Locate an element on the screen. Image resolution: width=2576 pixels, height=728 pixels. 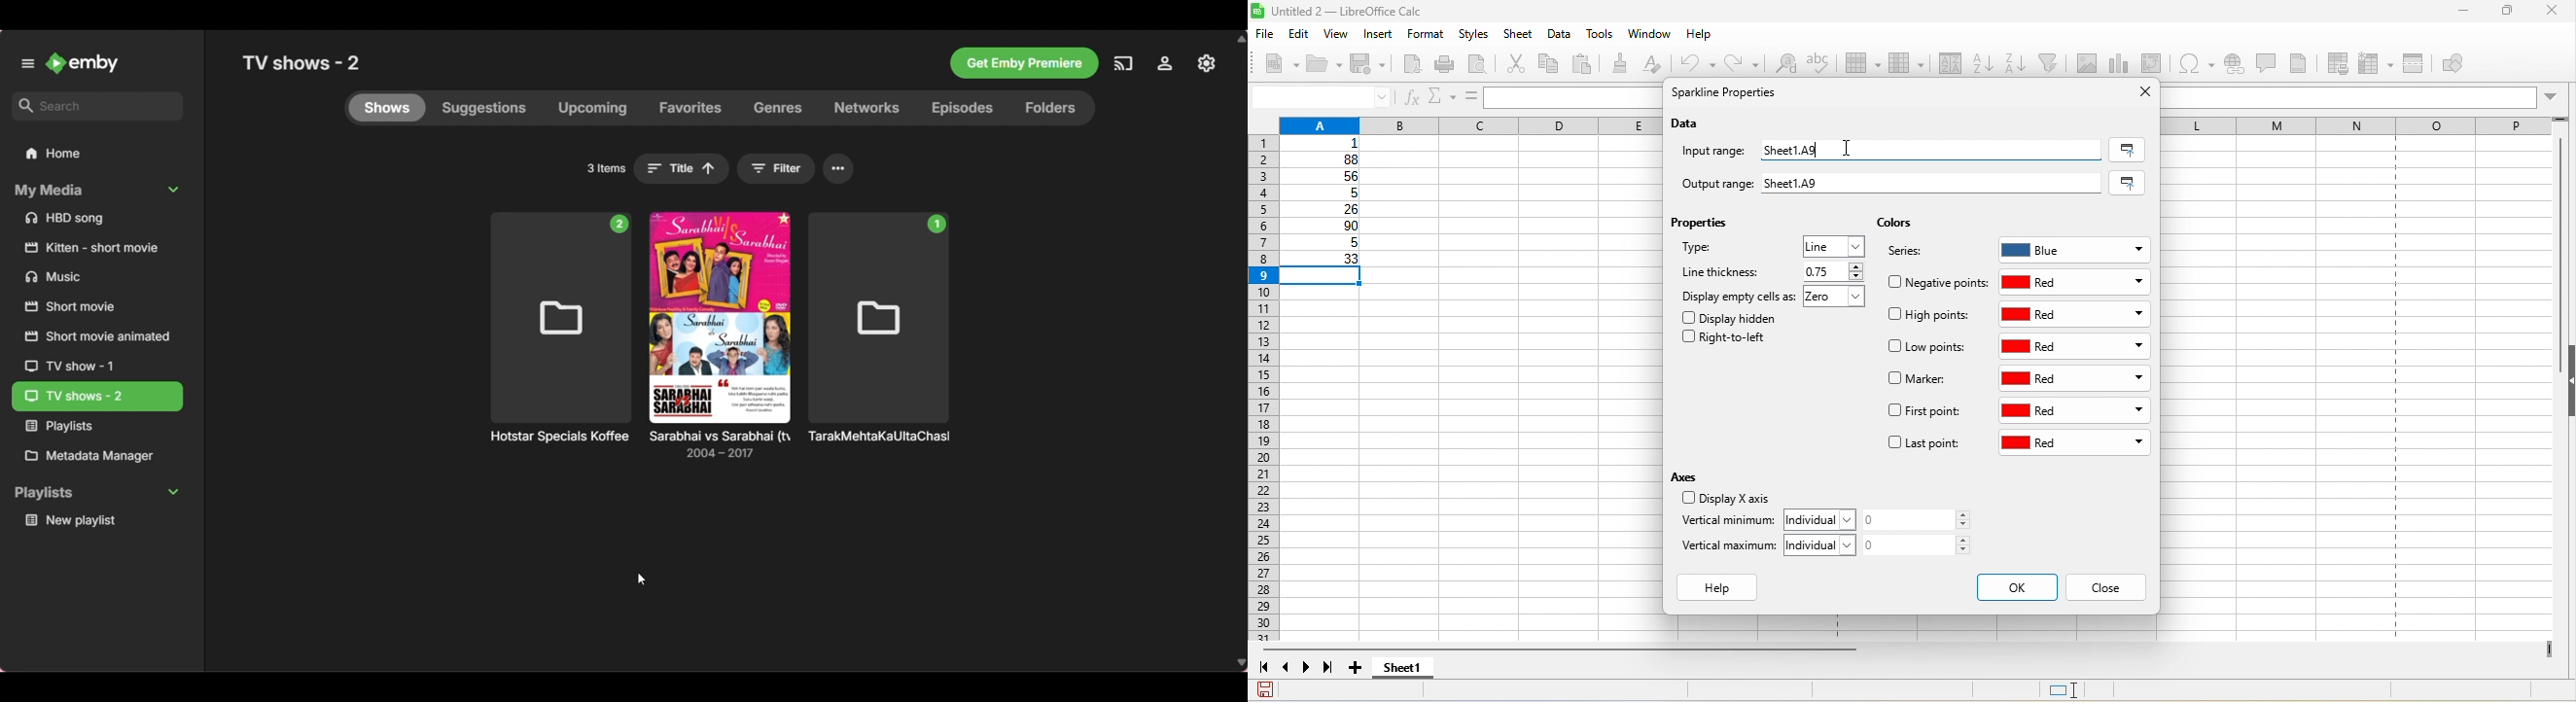
 is located at coordinates (93, 428).